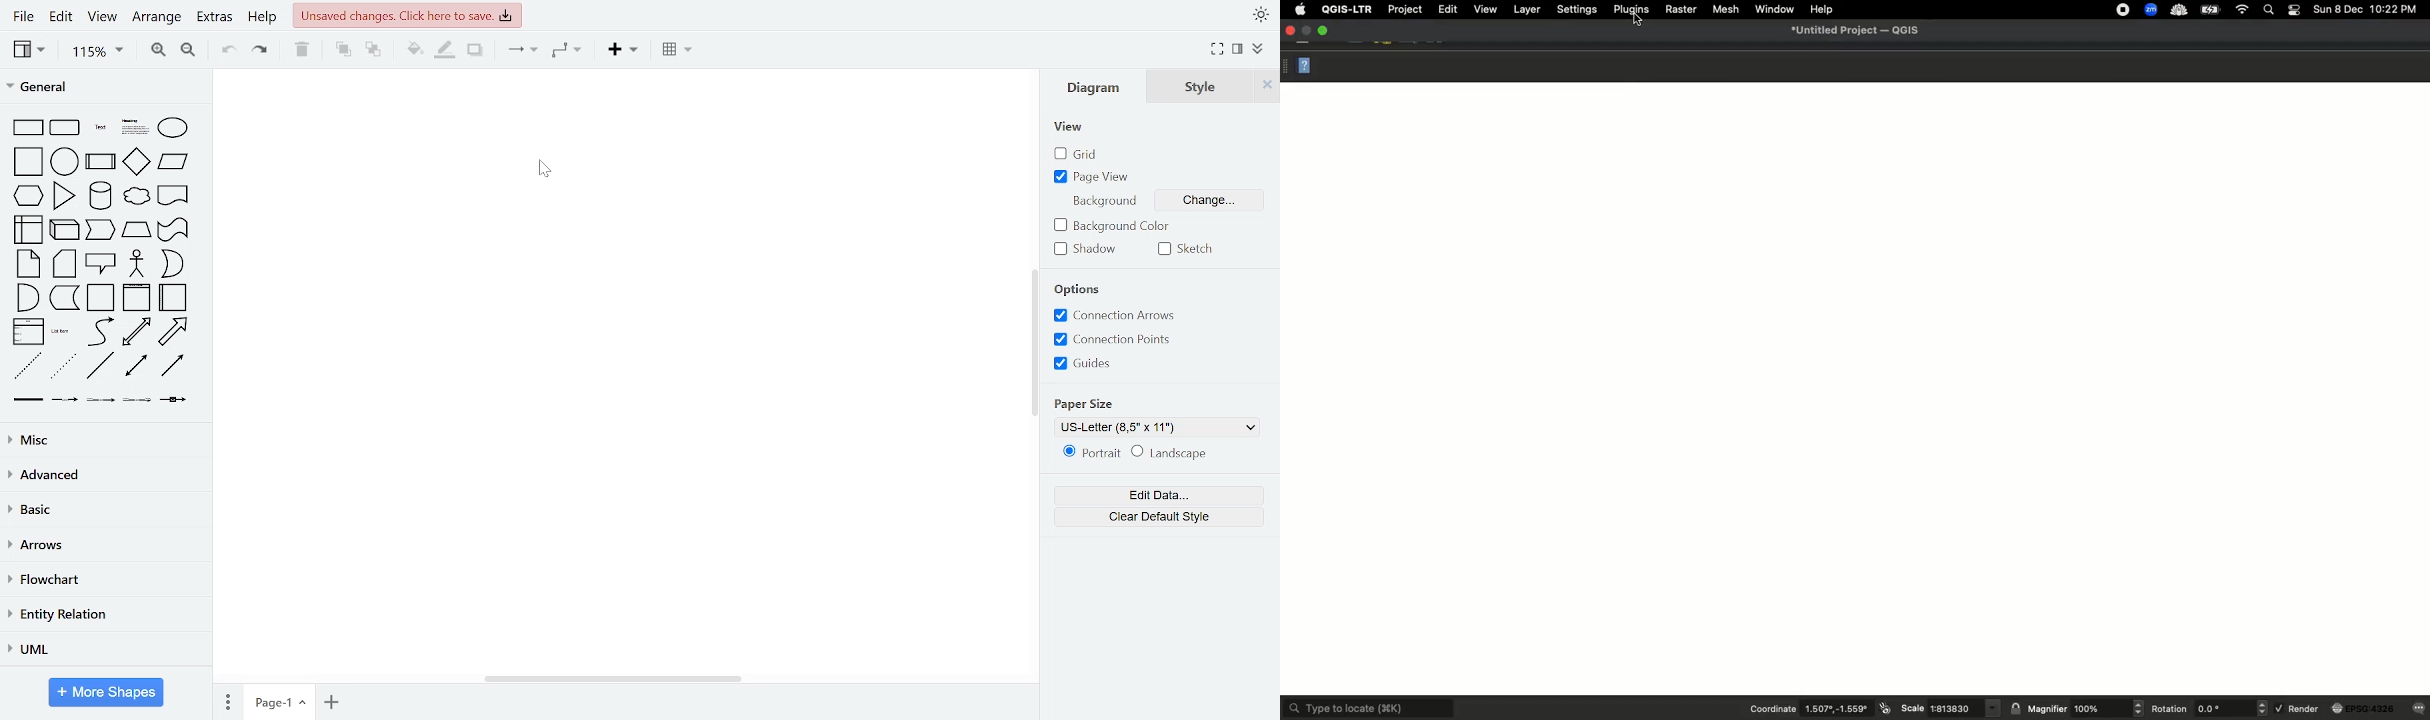 The width and height of the screenshot is (2436, 728). Describe the element at coordinates (102, 649) in the screenshot. I see `UML` at that location.